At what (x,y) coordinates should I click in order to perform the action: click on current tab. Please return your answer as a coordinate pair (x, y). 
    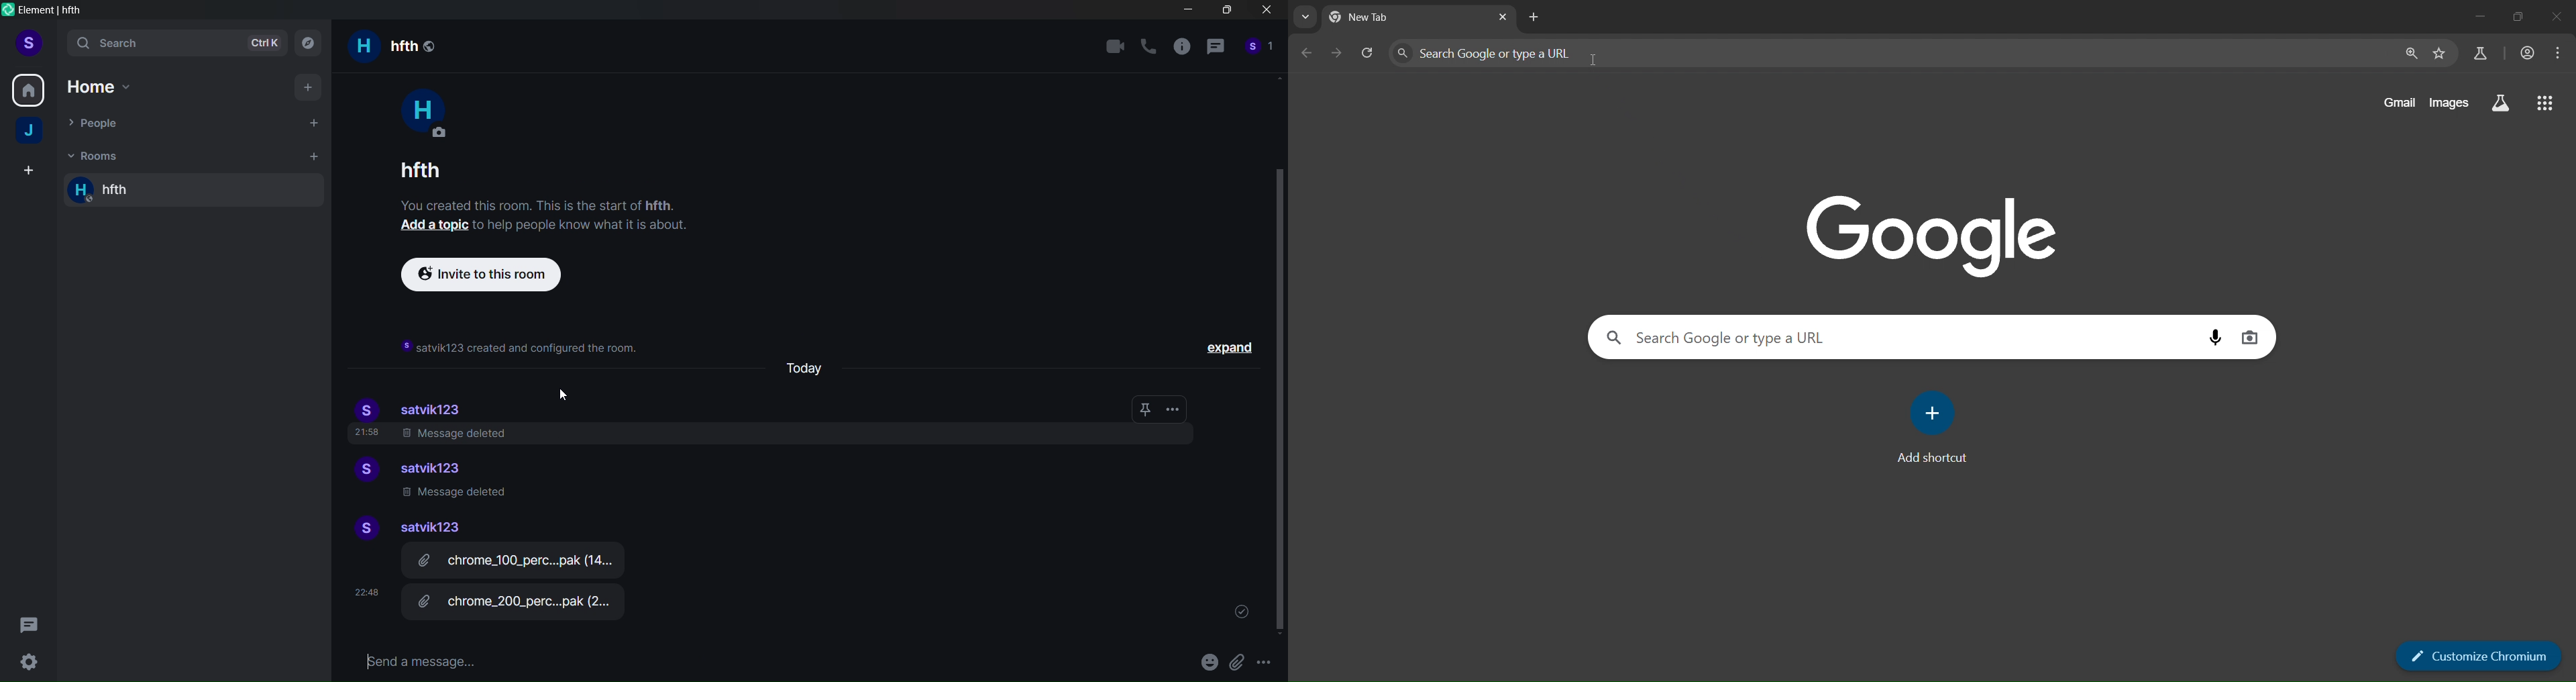
    Looking at the image, I should click on (1385, 14).